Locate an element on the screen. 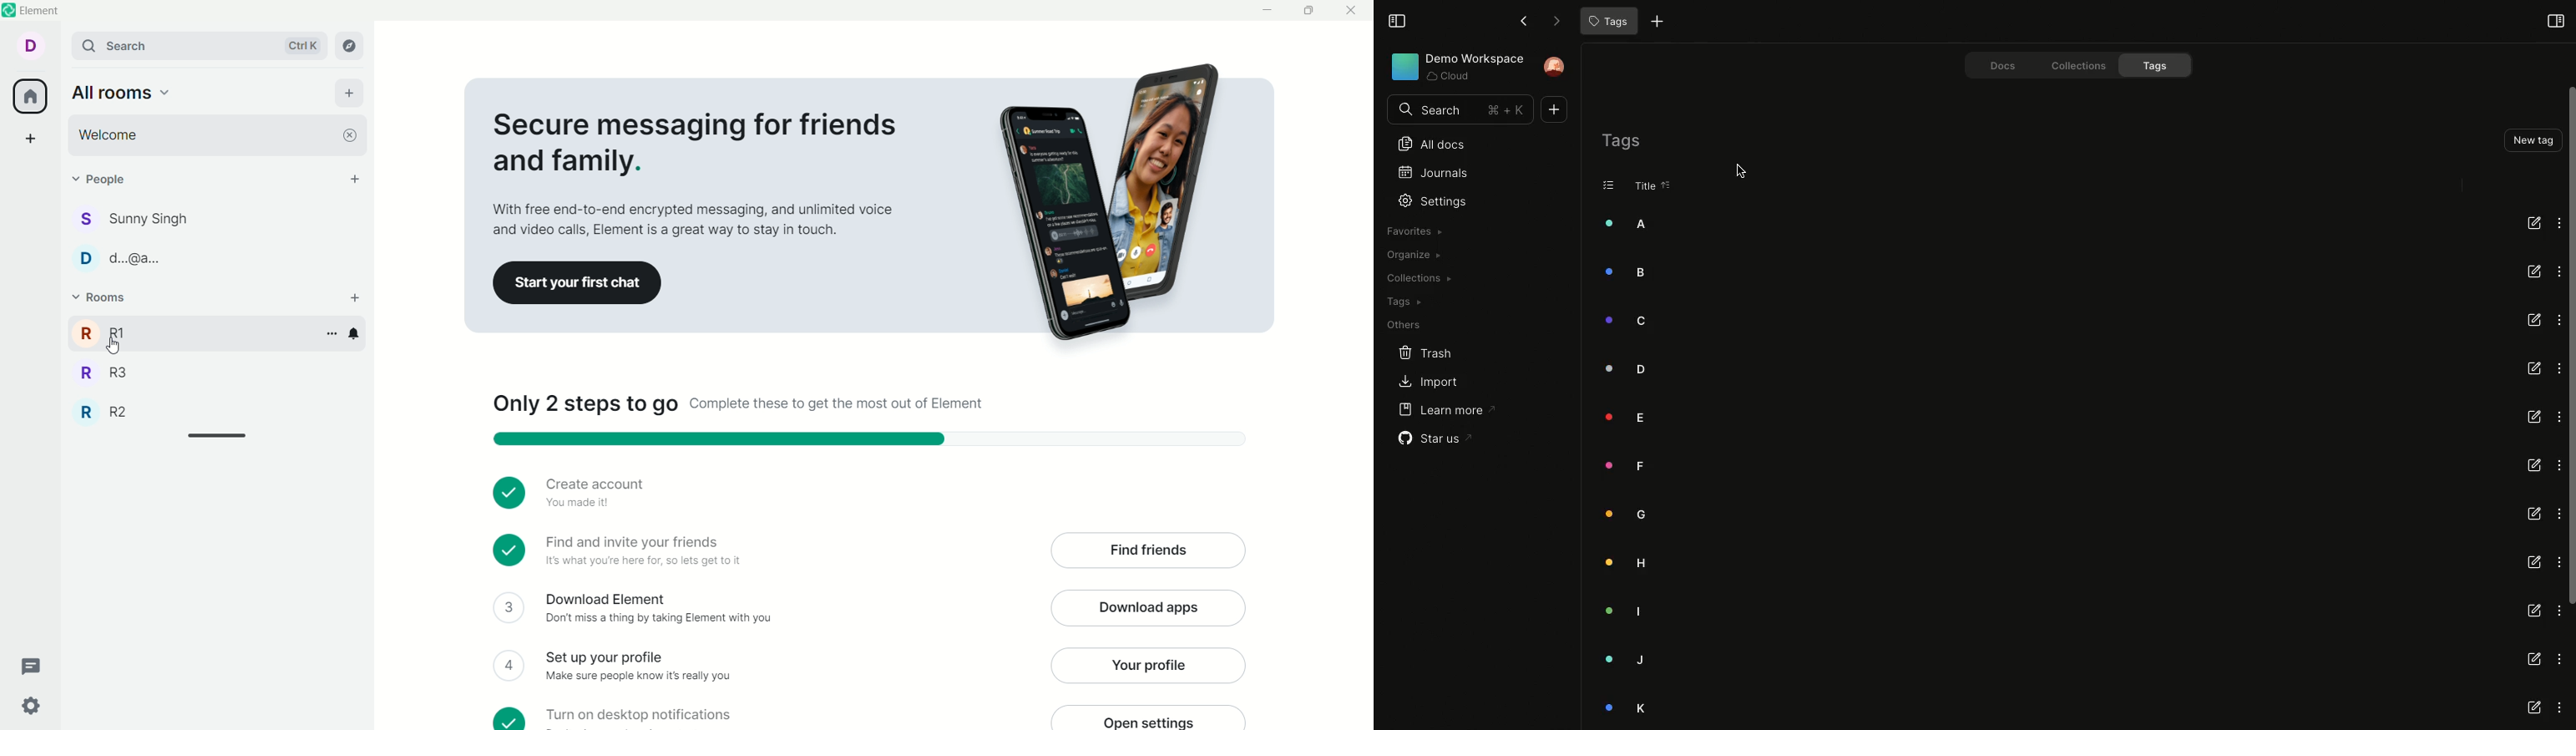 The image size is (2576, 756). link is located at coordinates (2534, 657).